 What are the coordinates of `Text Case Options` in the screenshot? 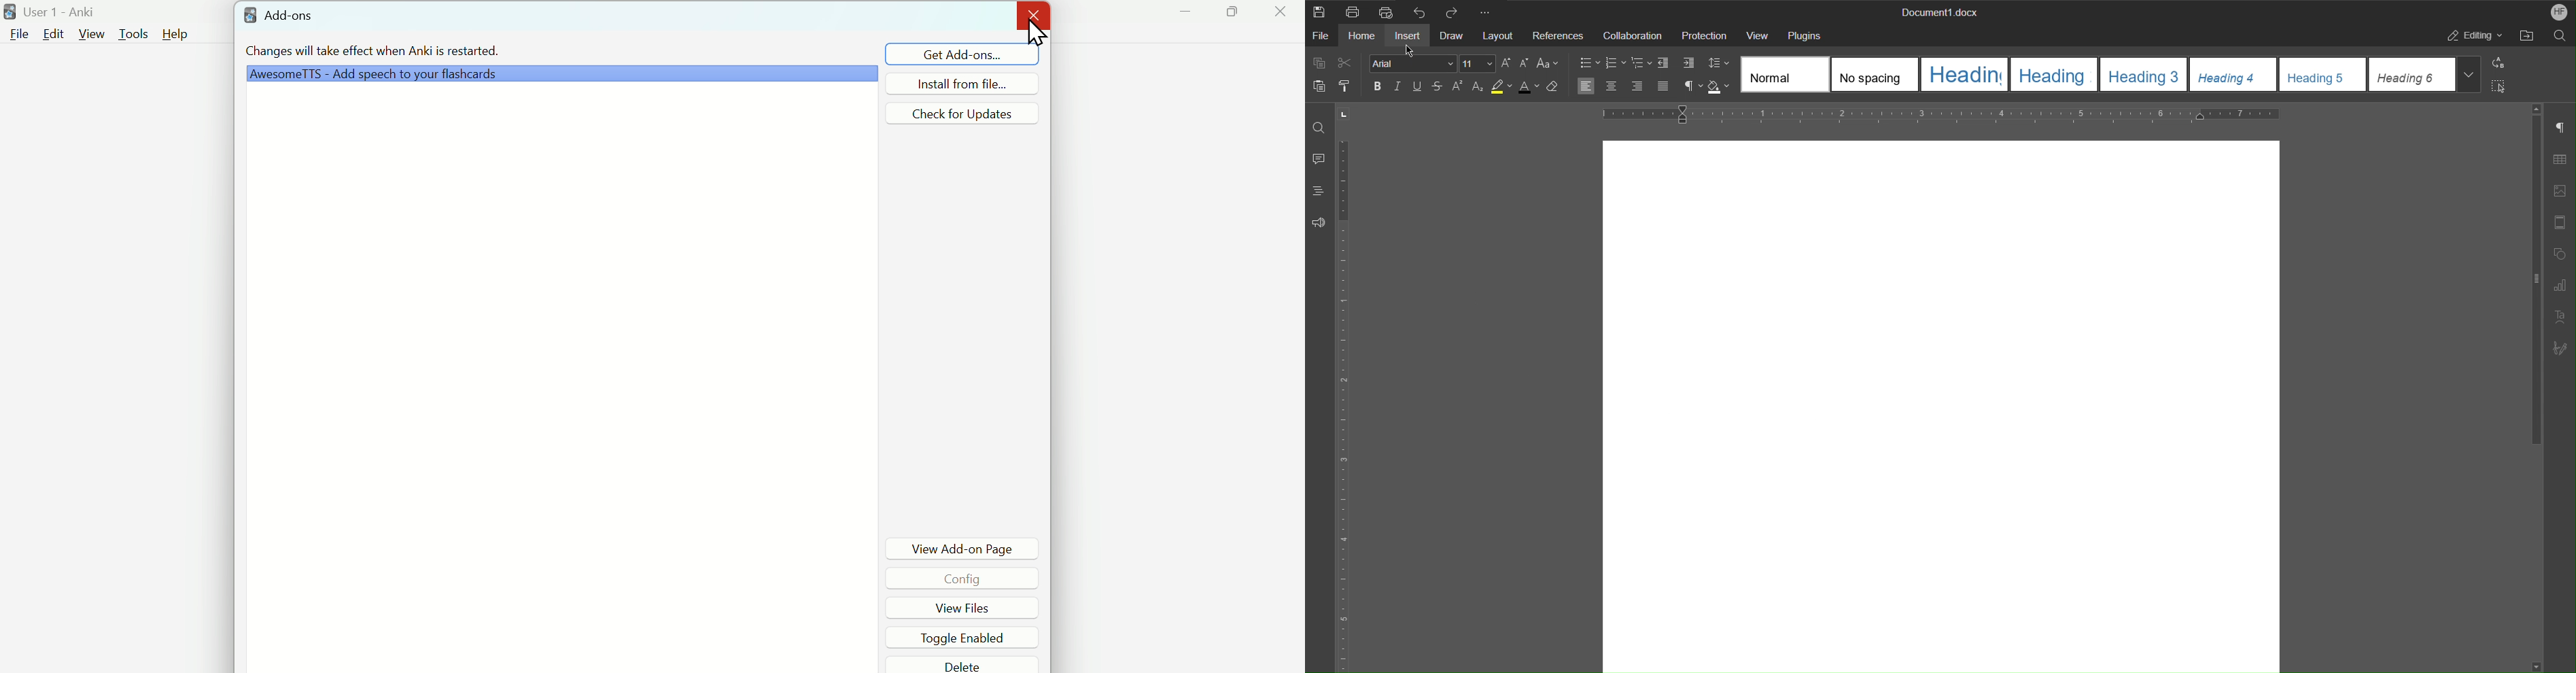 It's located at (1547, 64).